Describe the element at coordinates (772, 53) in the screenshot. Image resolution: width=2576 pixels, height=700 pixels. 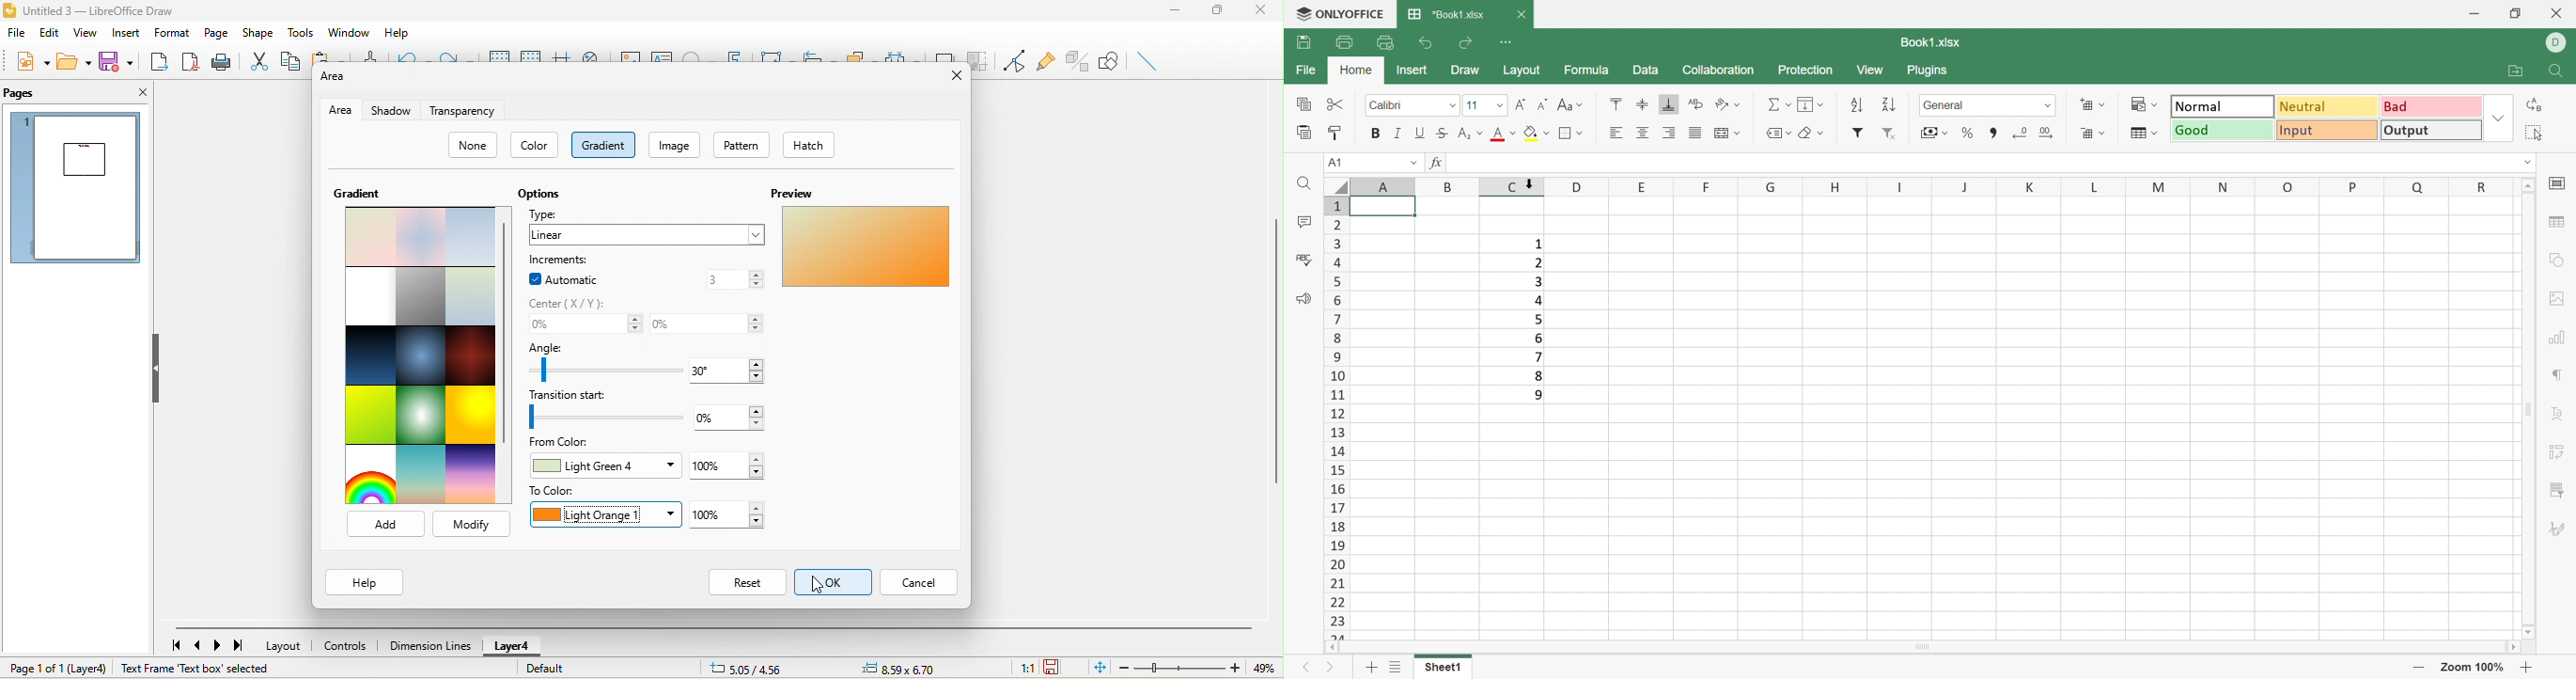
I see `transformation` at that location.